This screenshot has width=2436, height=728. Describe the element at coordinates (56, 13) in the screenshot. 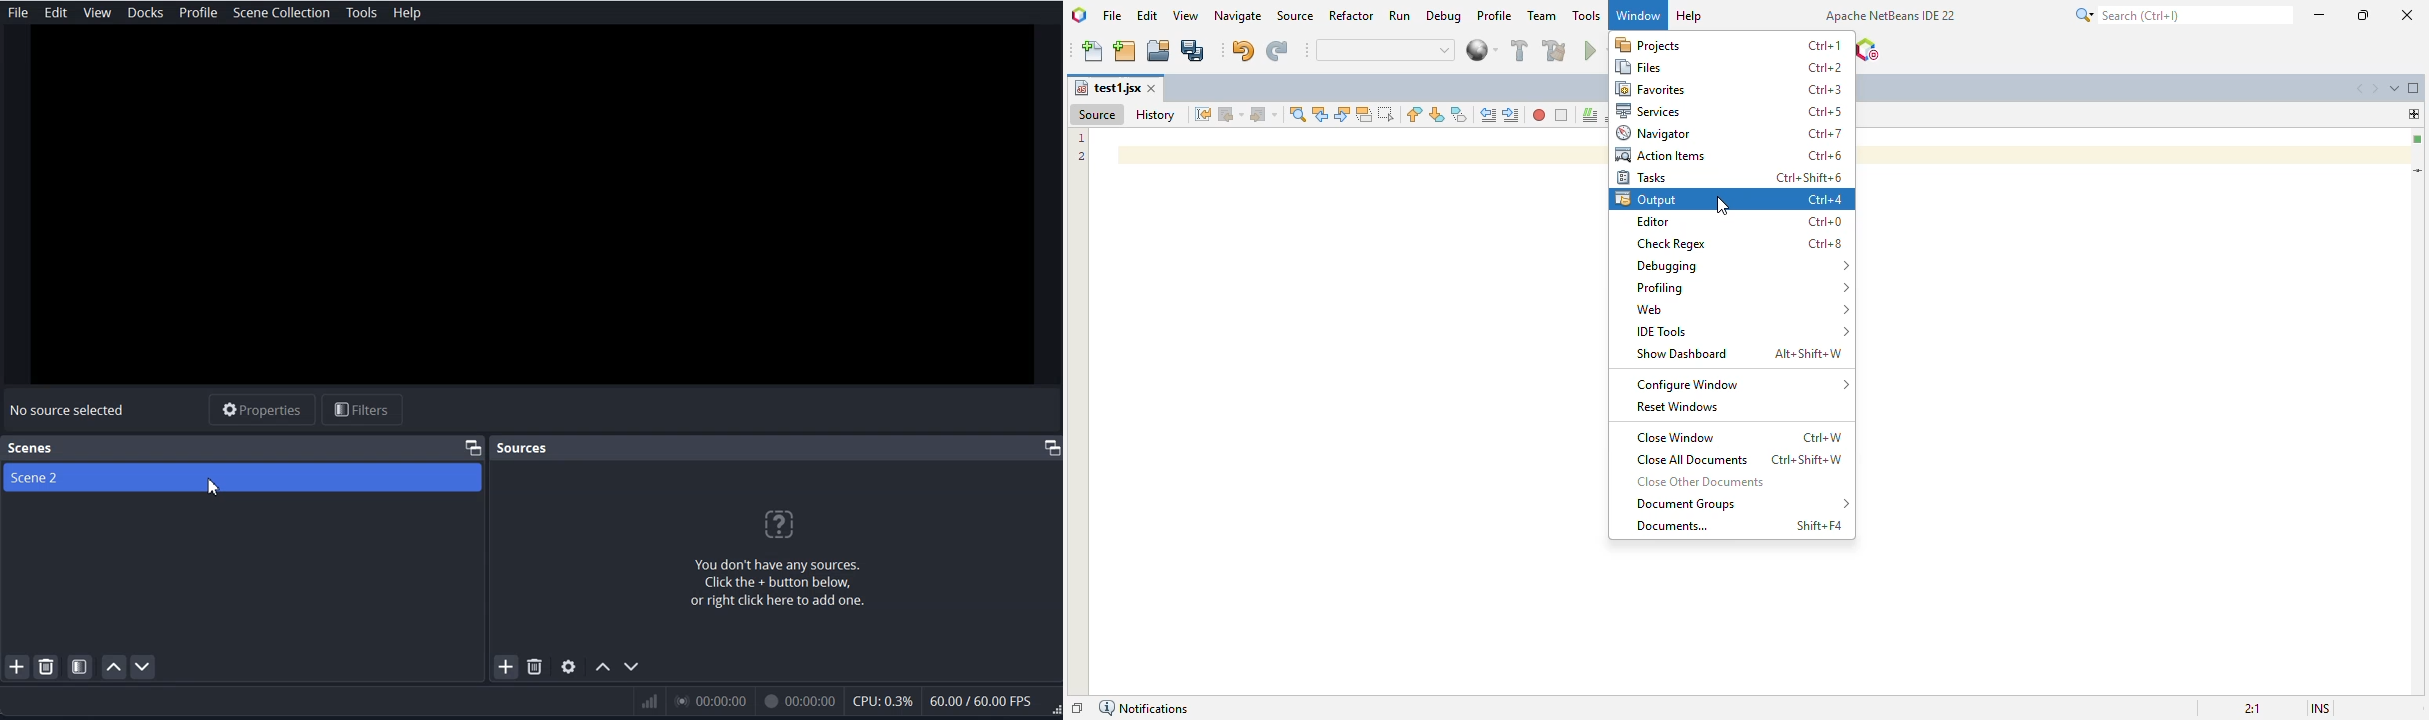

I see `Edit` at that location.